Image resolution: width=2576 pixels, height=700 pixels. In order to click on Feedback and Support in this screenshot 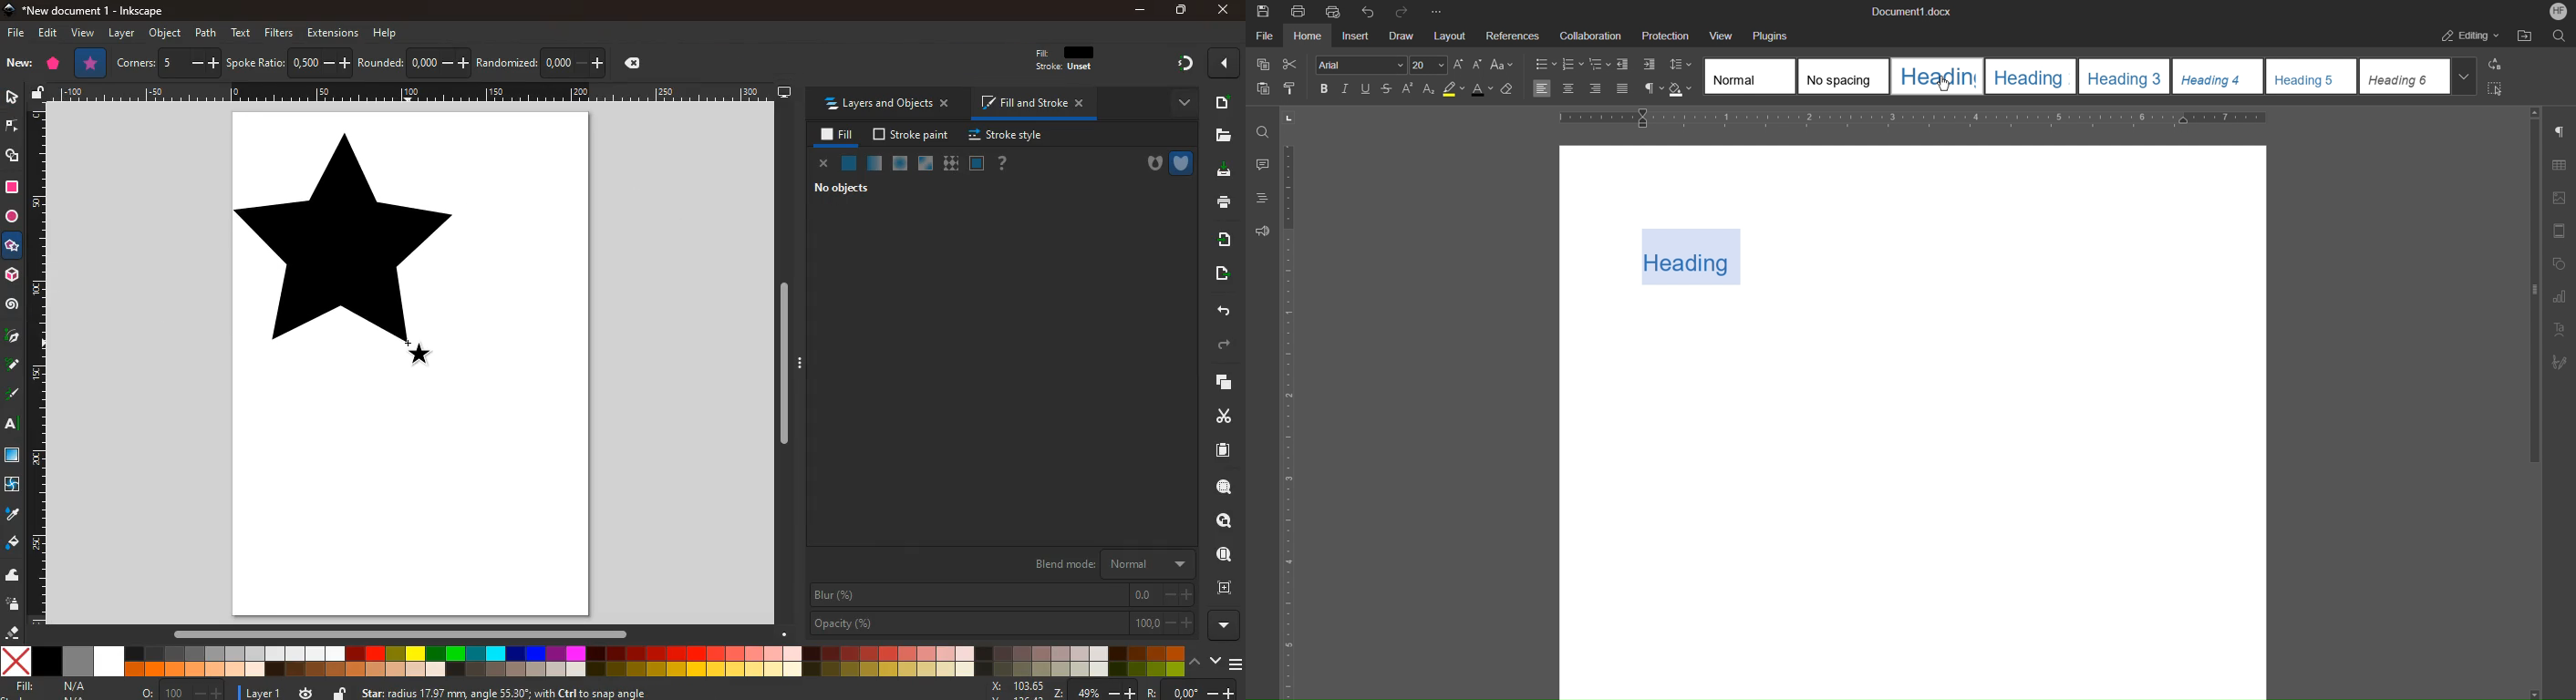, I will do `click(1262, 231)`.